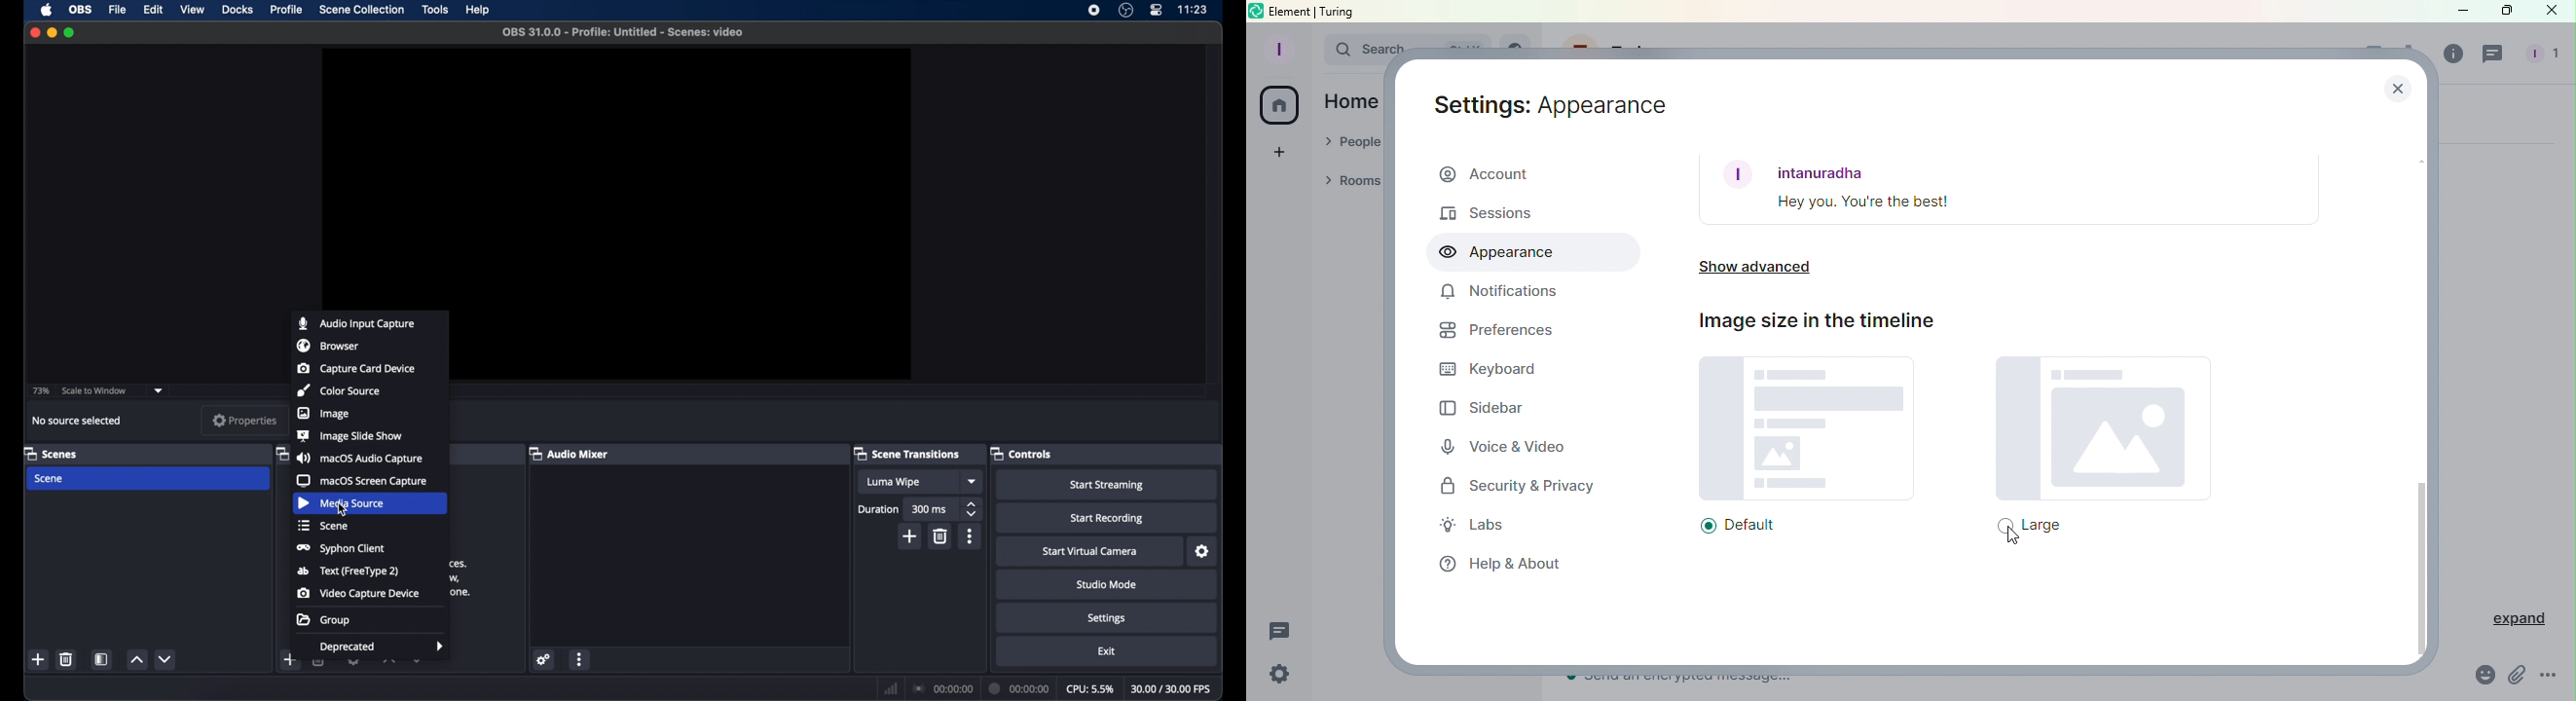 The image size is (2576, 728). I want to click on increment, so click(136, 660).